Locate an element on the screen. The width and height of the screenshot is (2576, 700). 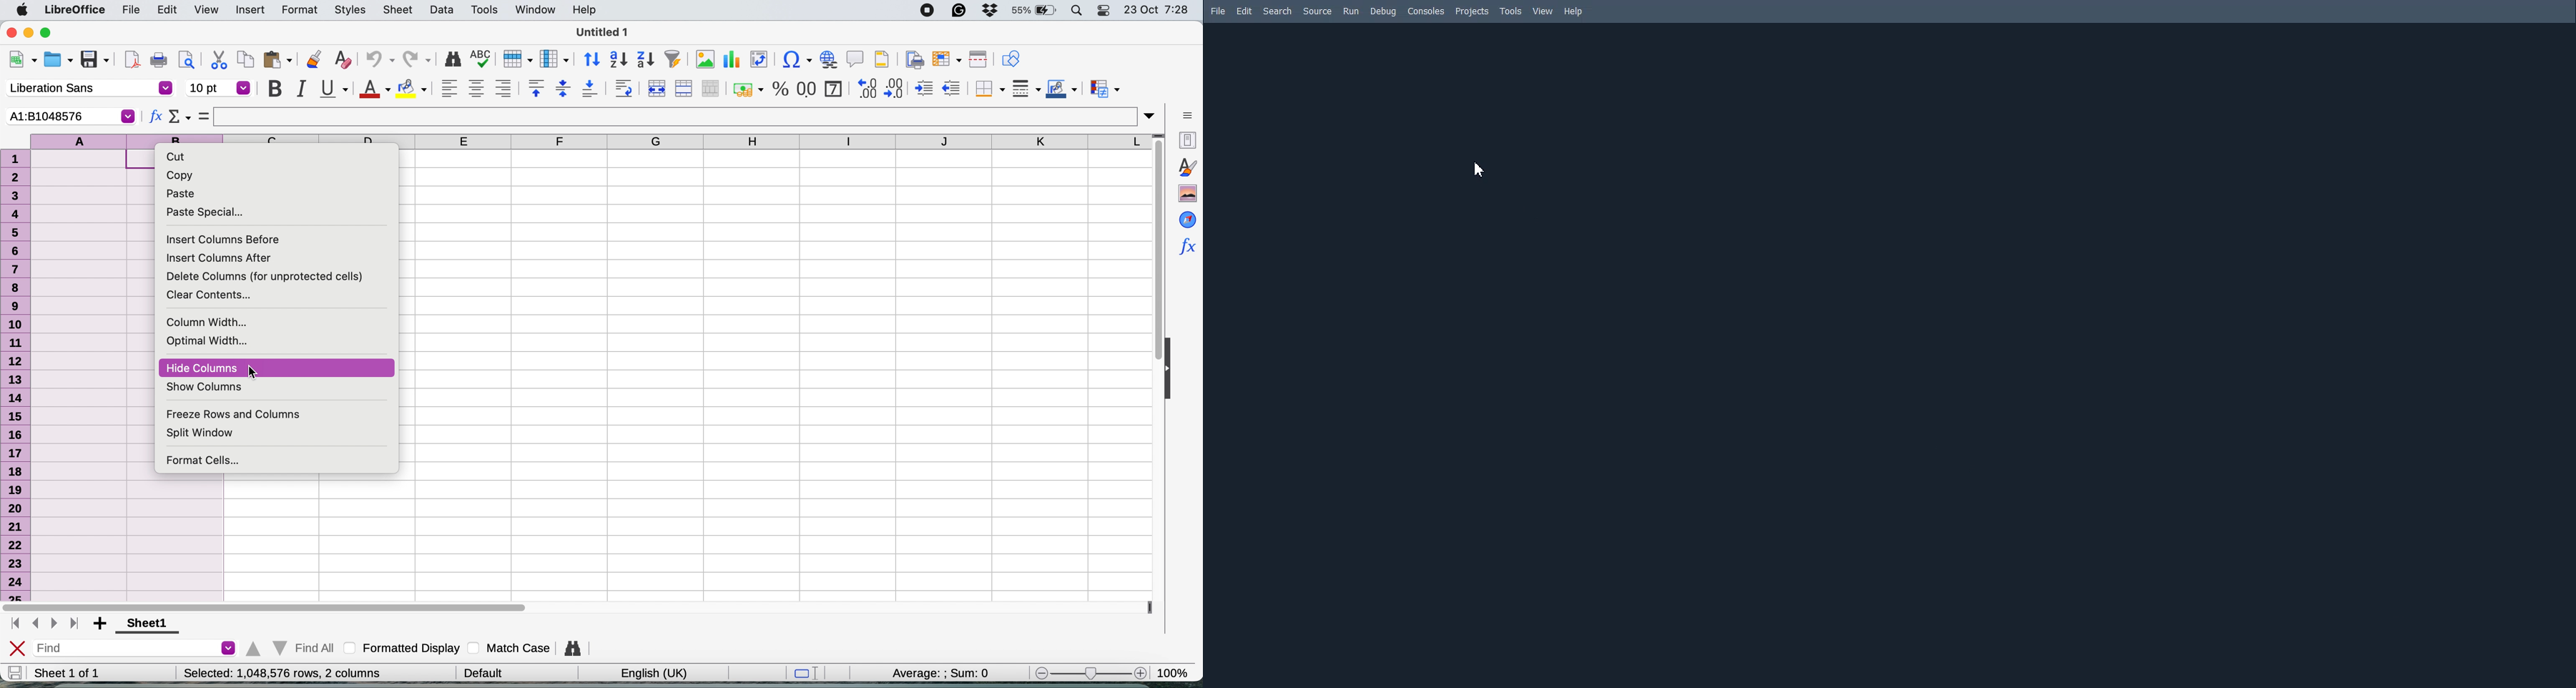
paste is located at coordinates (280, 61).